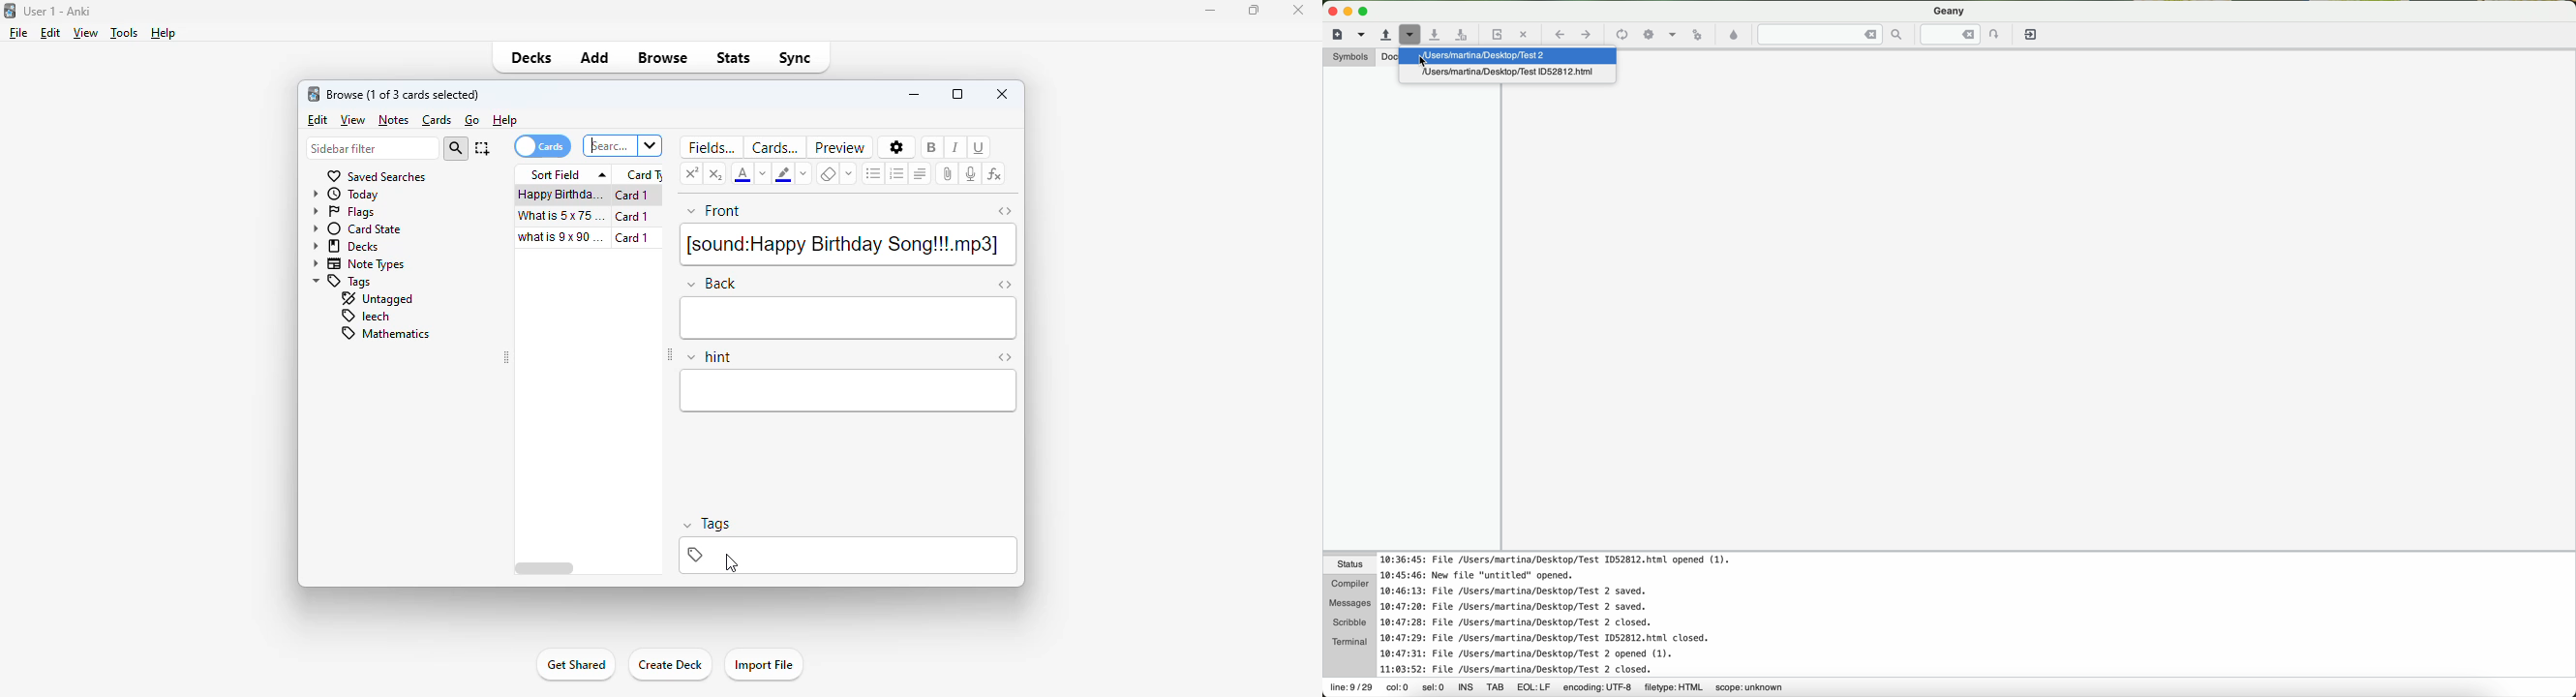 The height and width of the screenshot is (700, 2576). Describe the element at coordinates (562, 237) in the screenshot. I see `what is 9x90=?` at that location.